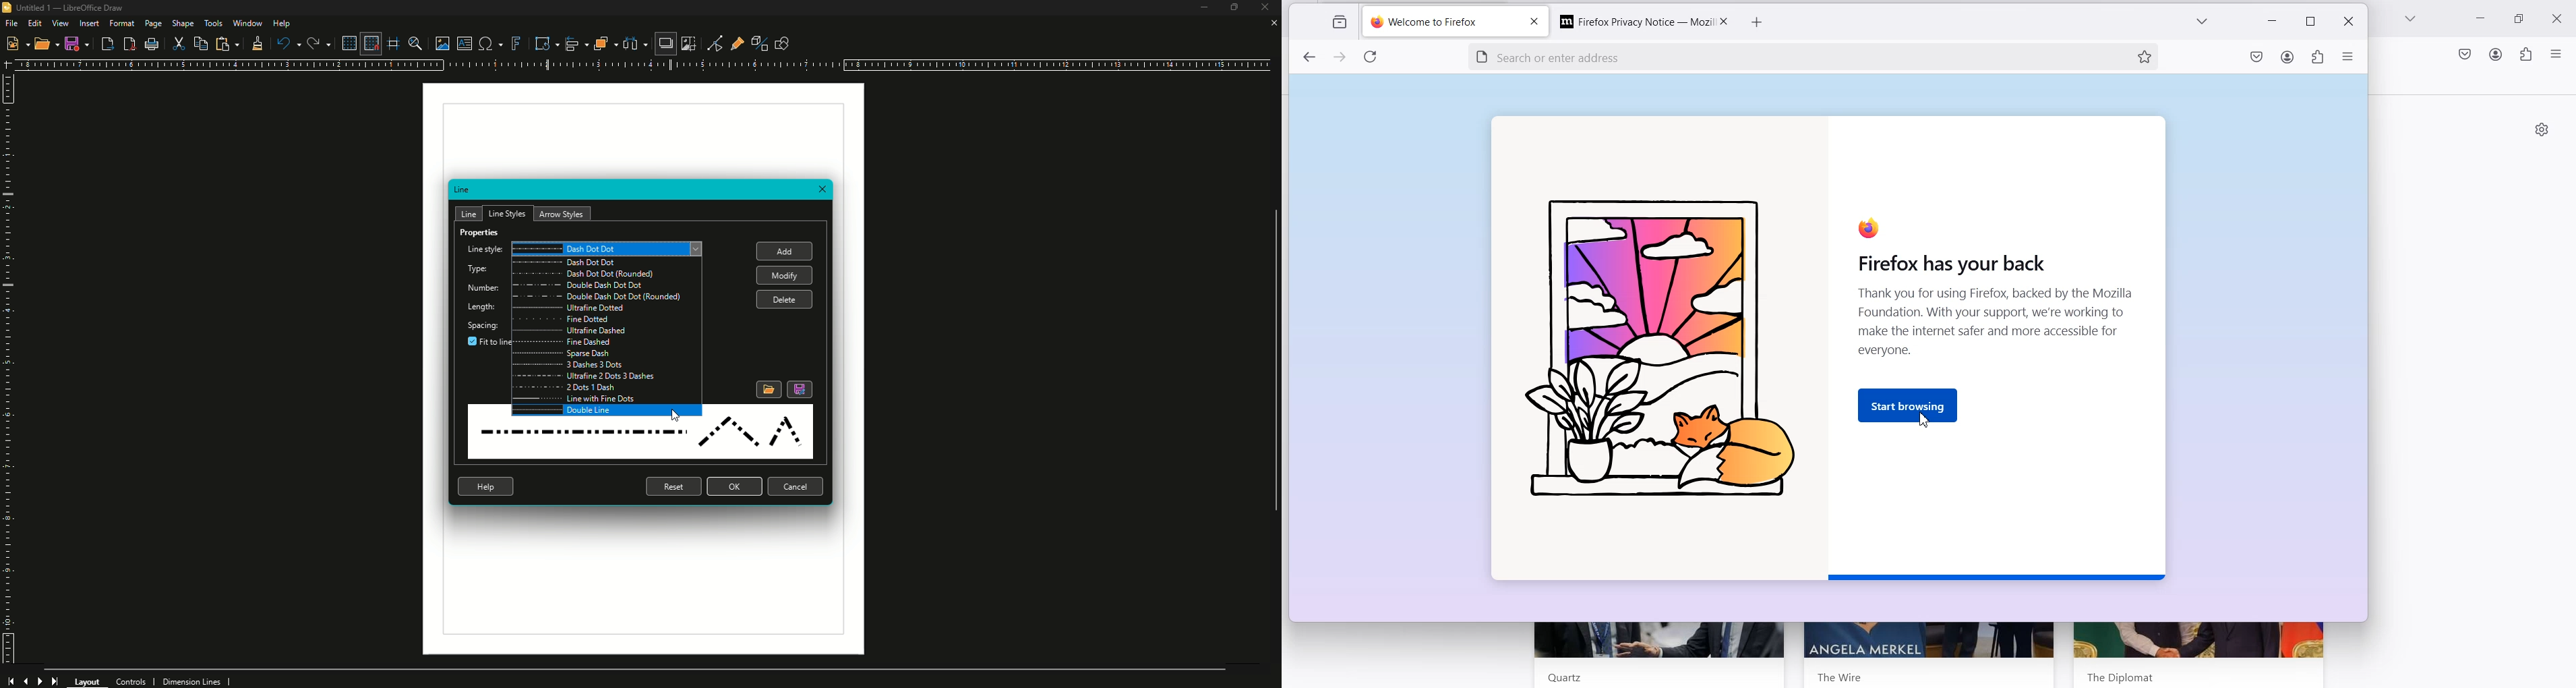 This screenshot has height=700, width=2576. What do you see at coordinates (122, 23) in the screenshot?
I see `Format` at bounding box center [122, 23].